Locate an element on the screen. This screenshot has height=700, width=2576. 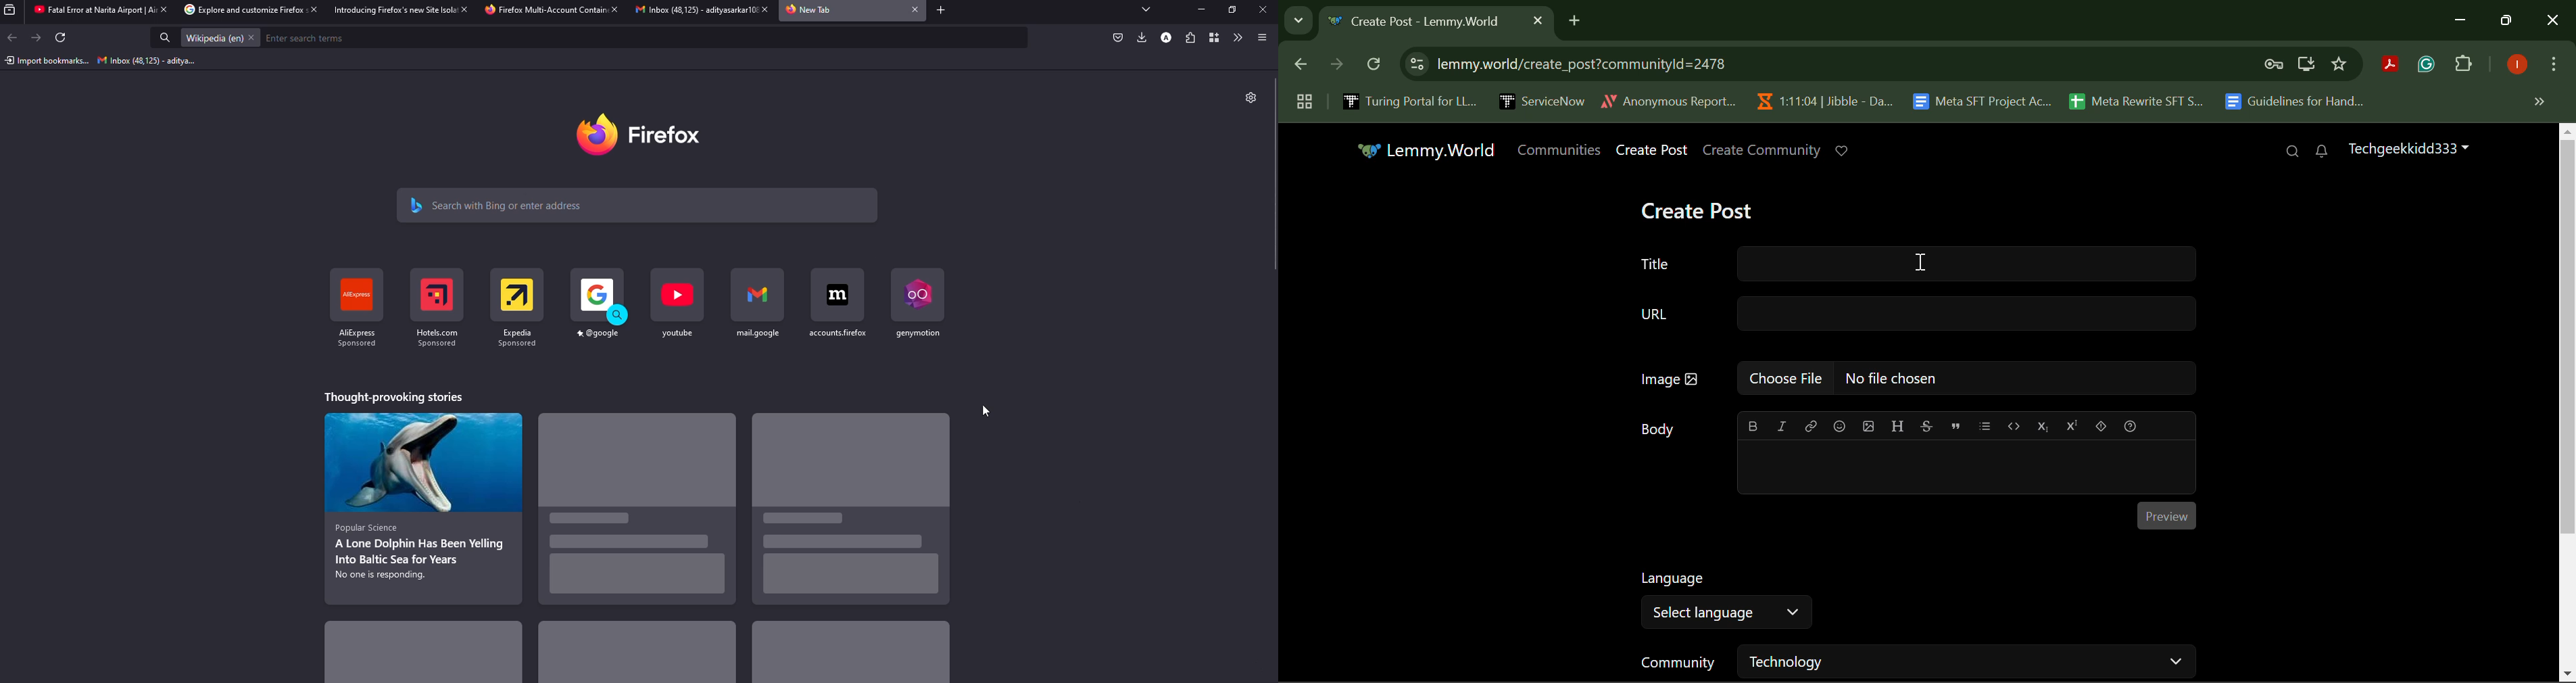
save to packet is located at coordinates (1118, 37).